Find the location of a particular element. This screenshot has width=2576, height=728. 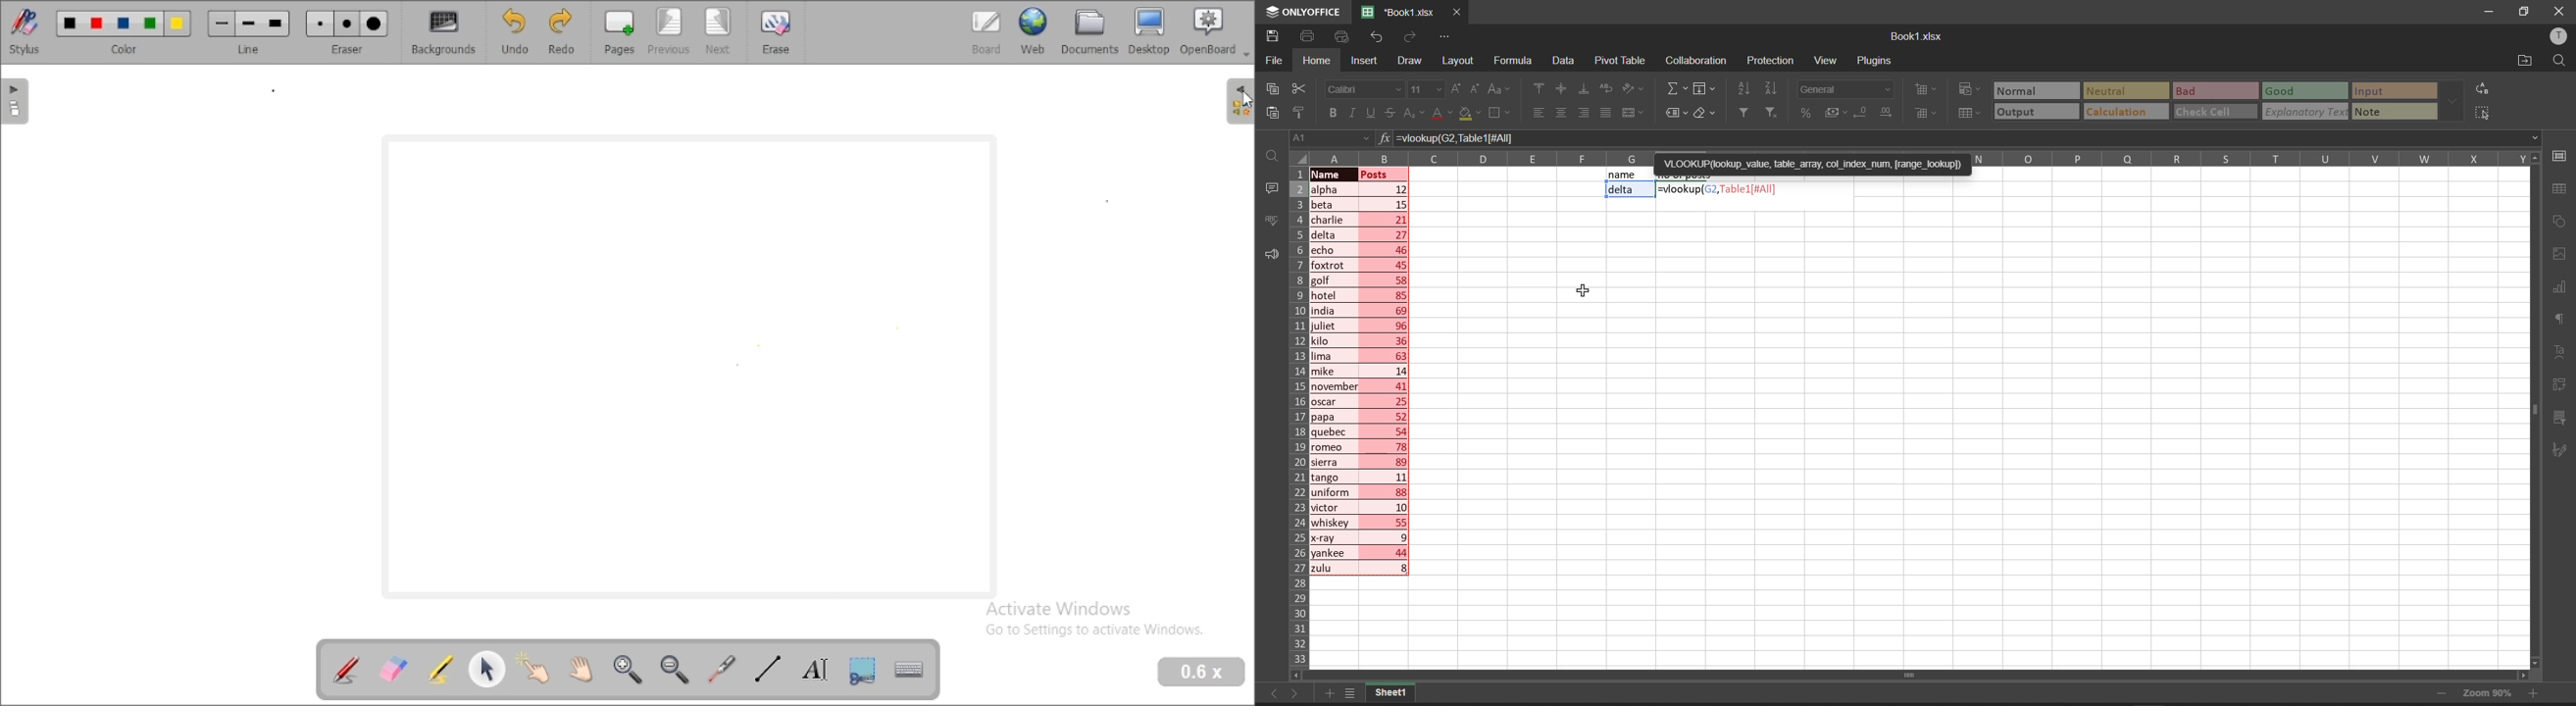

fill color is located at coordinates (1471, 114).